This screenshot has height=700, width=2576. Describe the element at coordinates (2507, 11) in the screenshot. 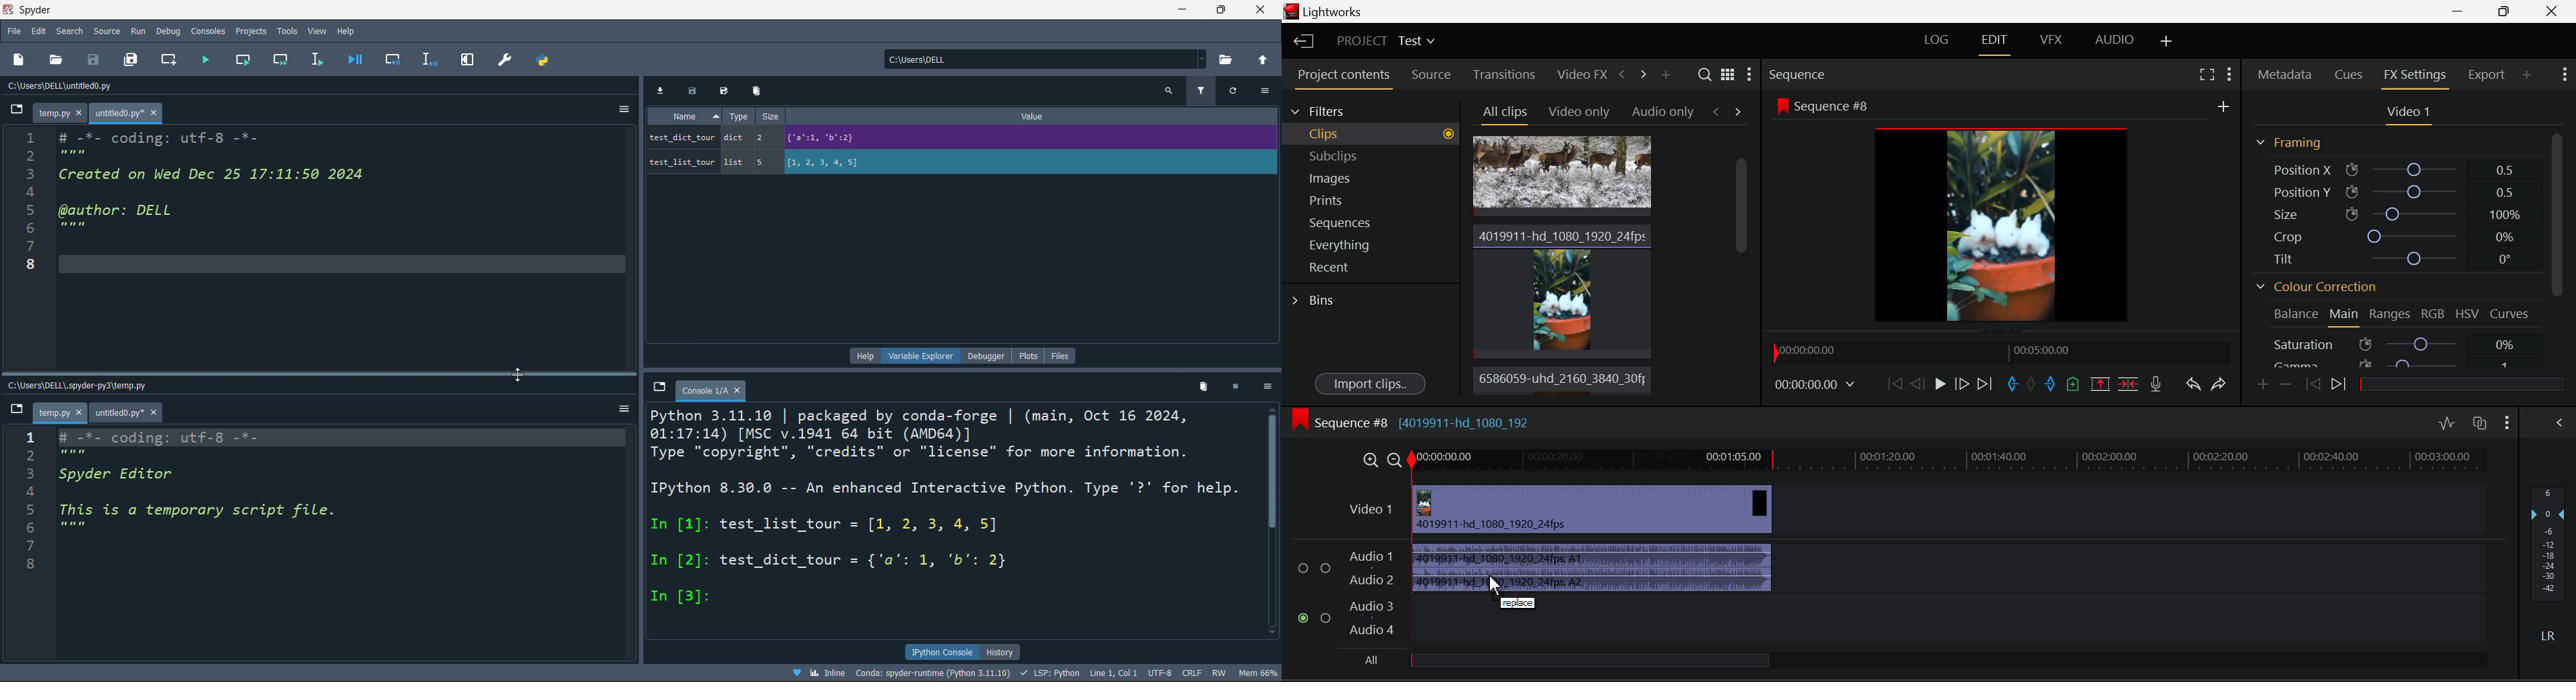

I see `Minimize` at that location.